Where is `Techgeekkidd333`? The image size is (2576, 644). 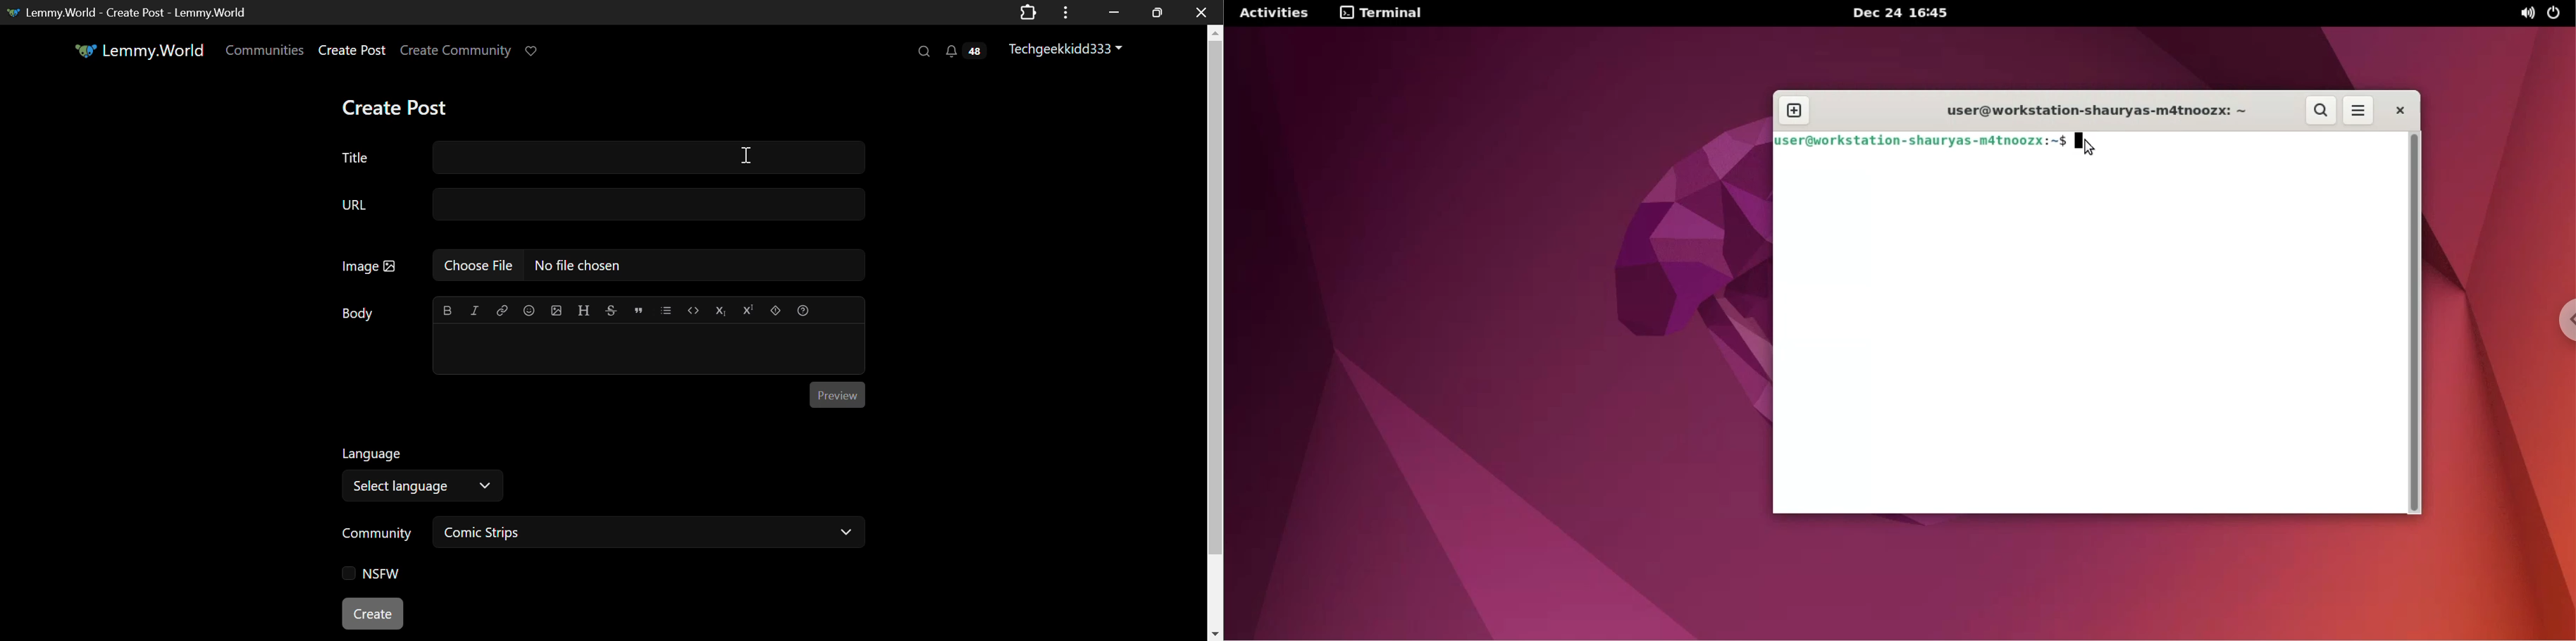 Techgeekkidd333 is located at coordinates (1068, 50).